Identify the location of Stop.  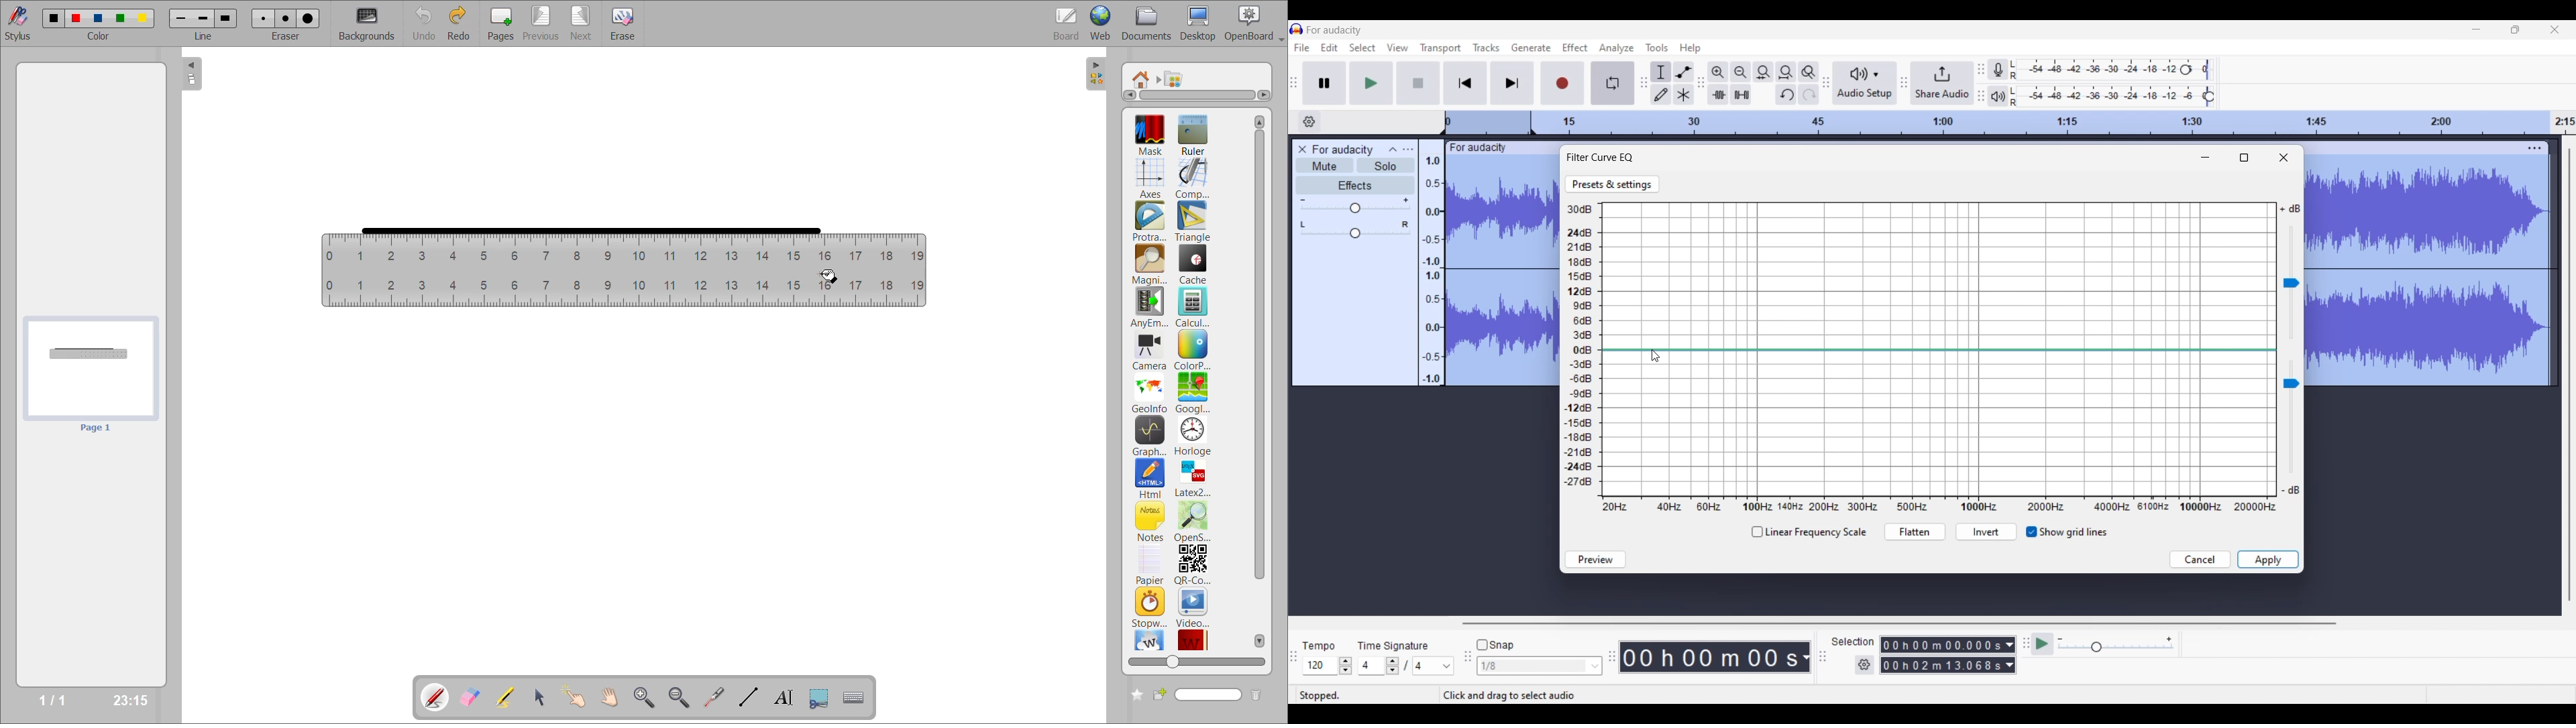
(1418, 82).